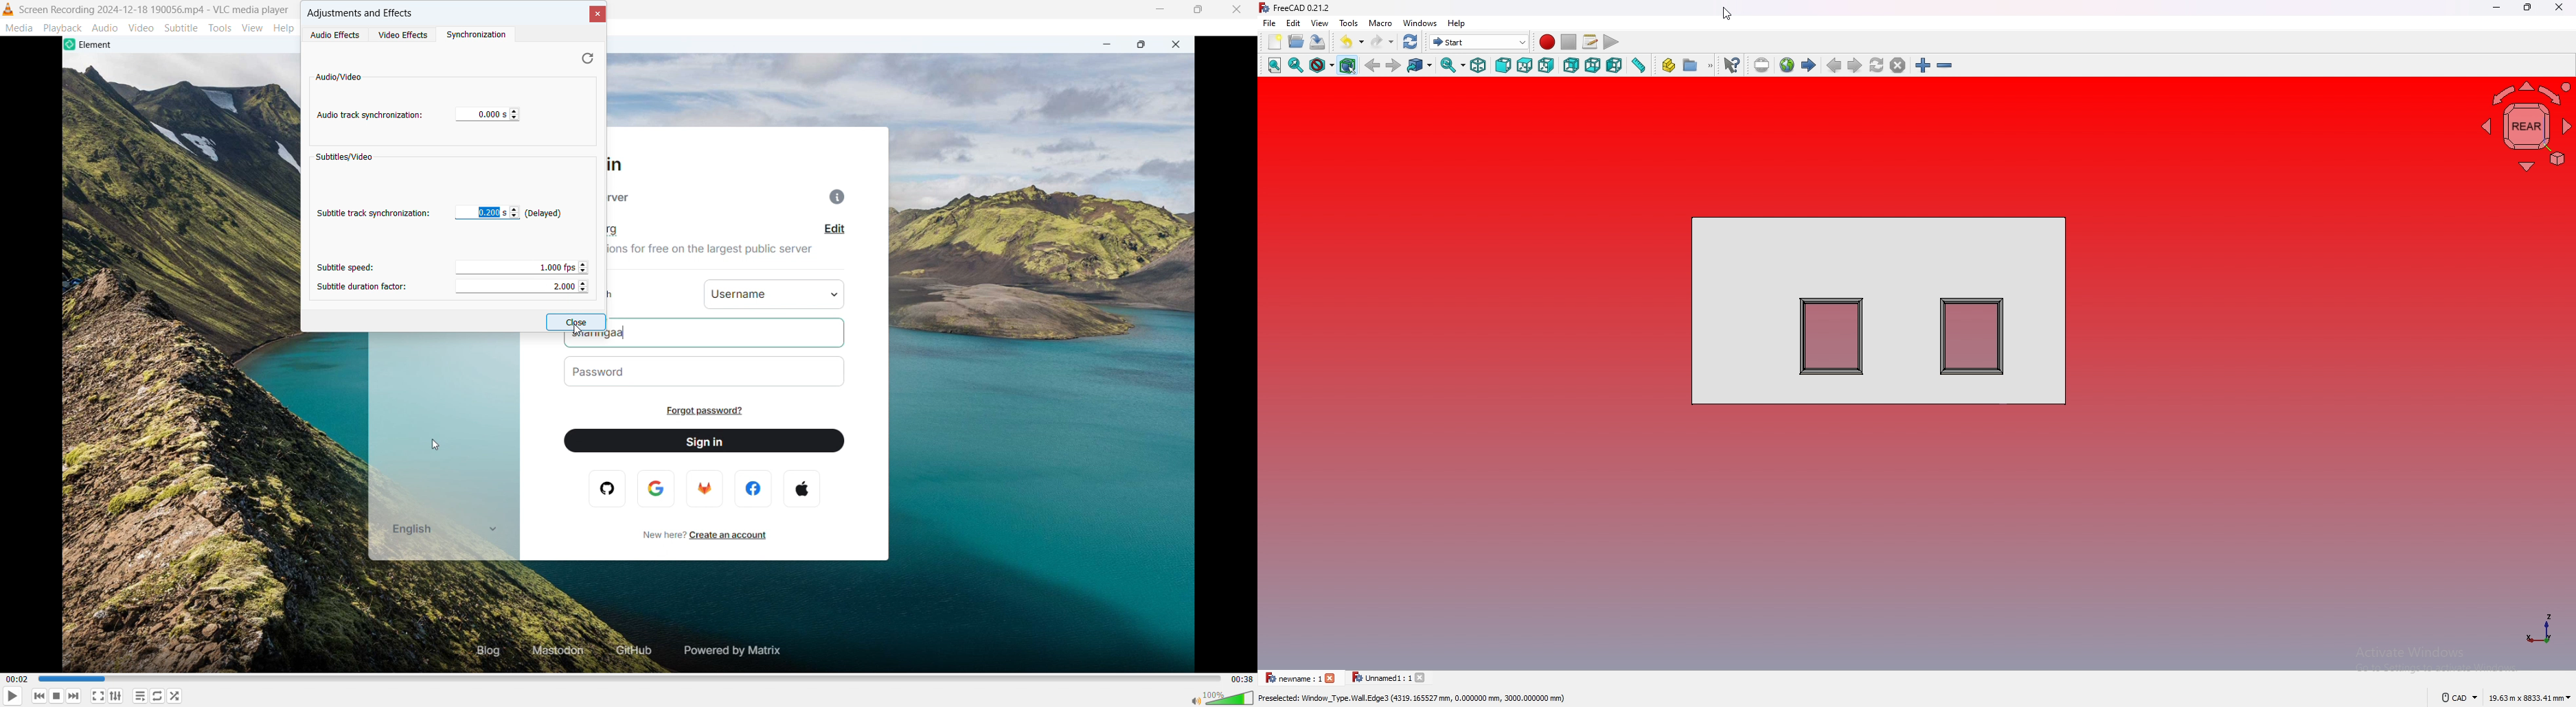  I want to click on minimize, so click(1158, 9).